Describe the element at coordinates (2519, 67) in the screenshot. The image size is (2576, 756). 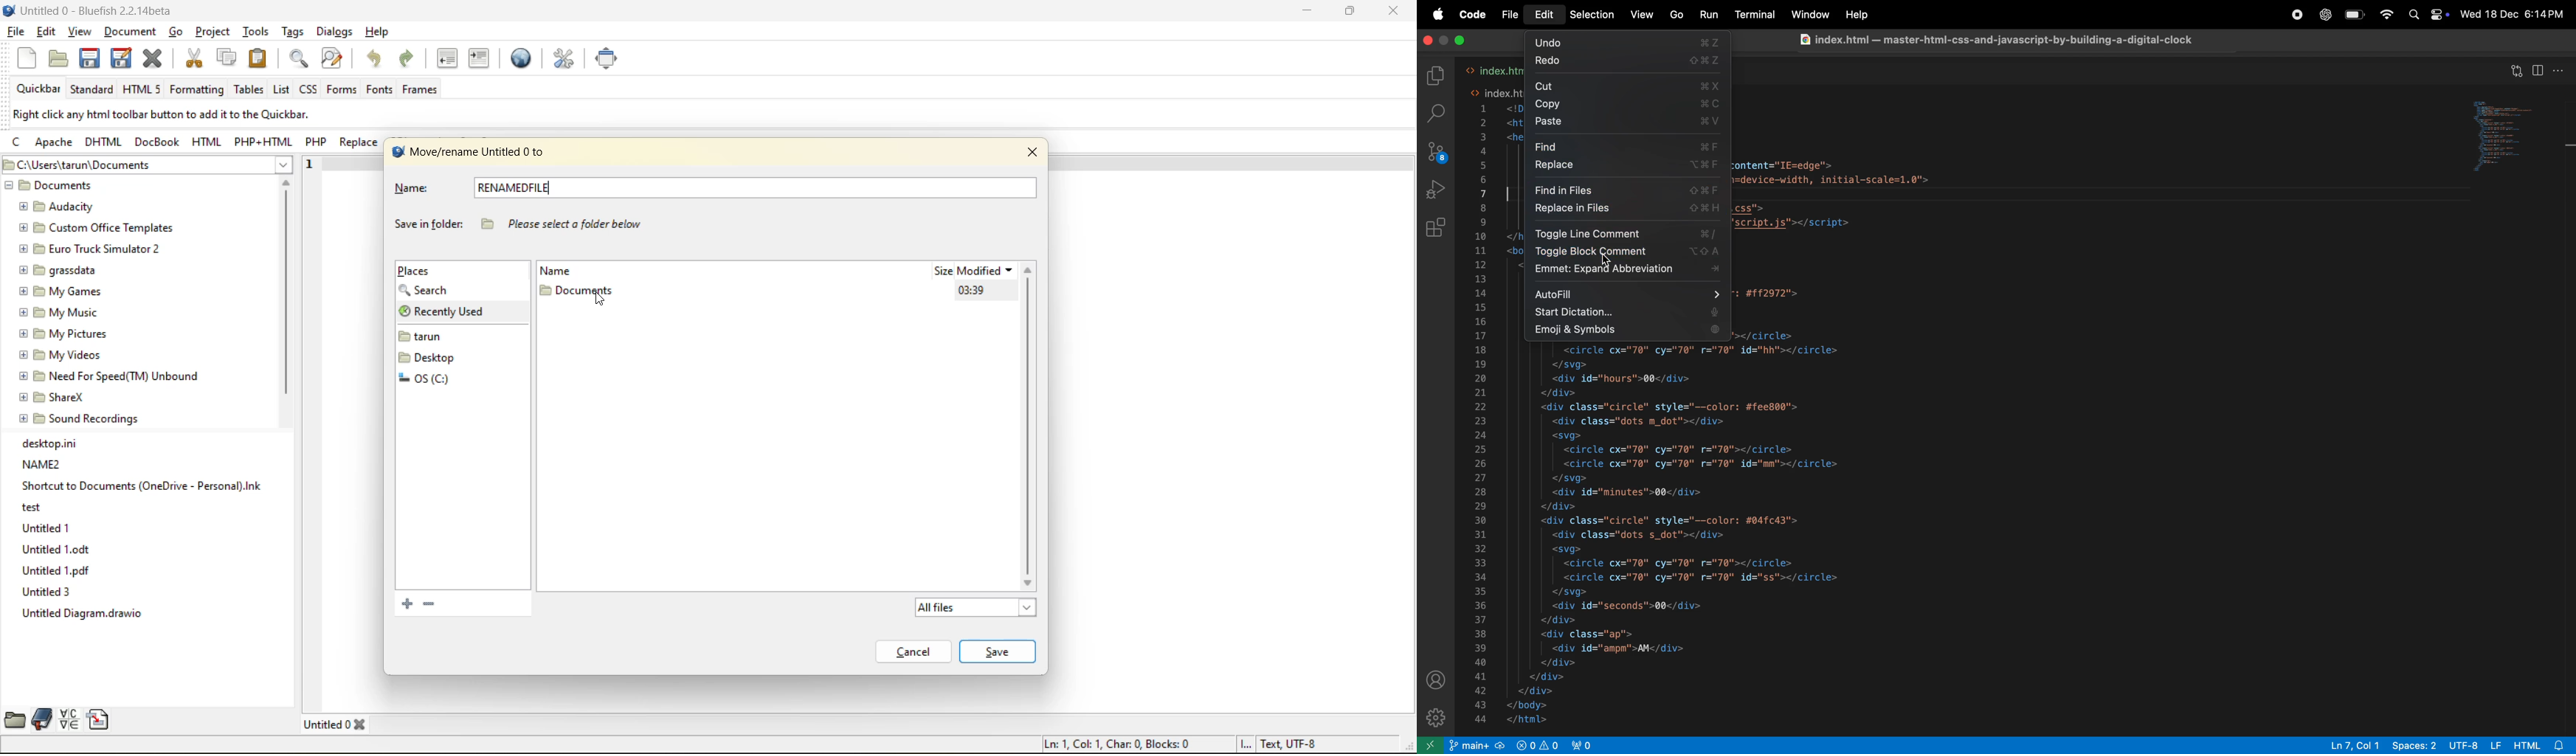
I see `open changes` at that location.